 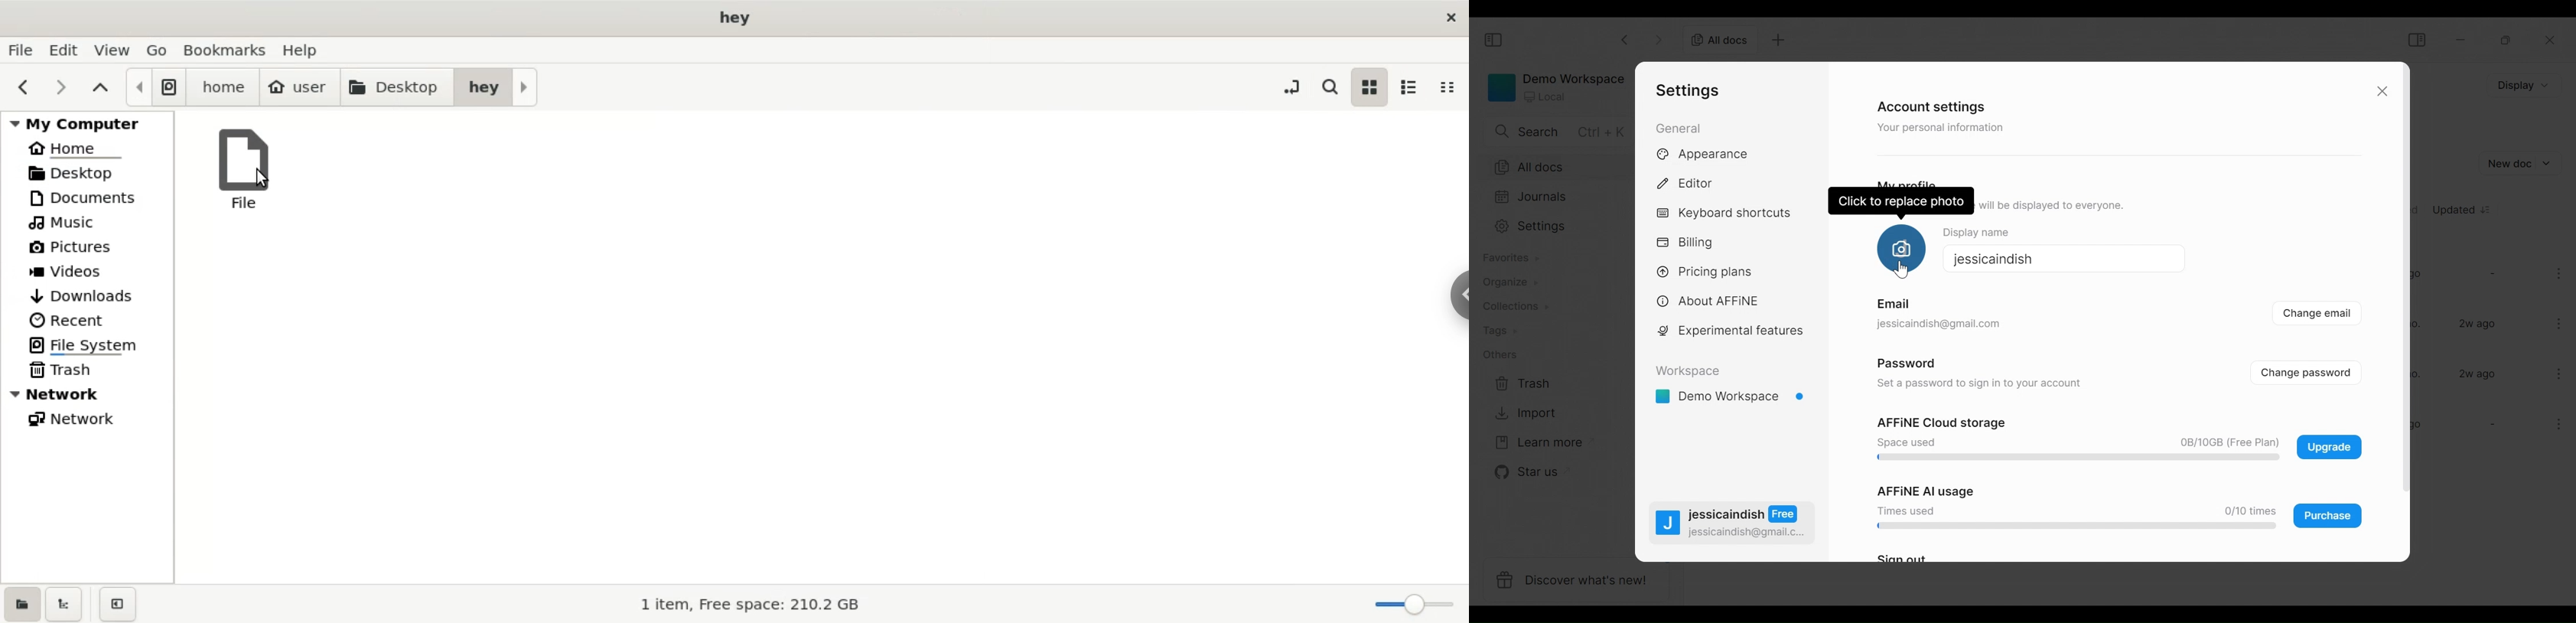 I want to click on user, so click(x=299, y=88).